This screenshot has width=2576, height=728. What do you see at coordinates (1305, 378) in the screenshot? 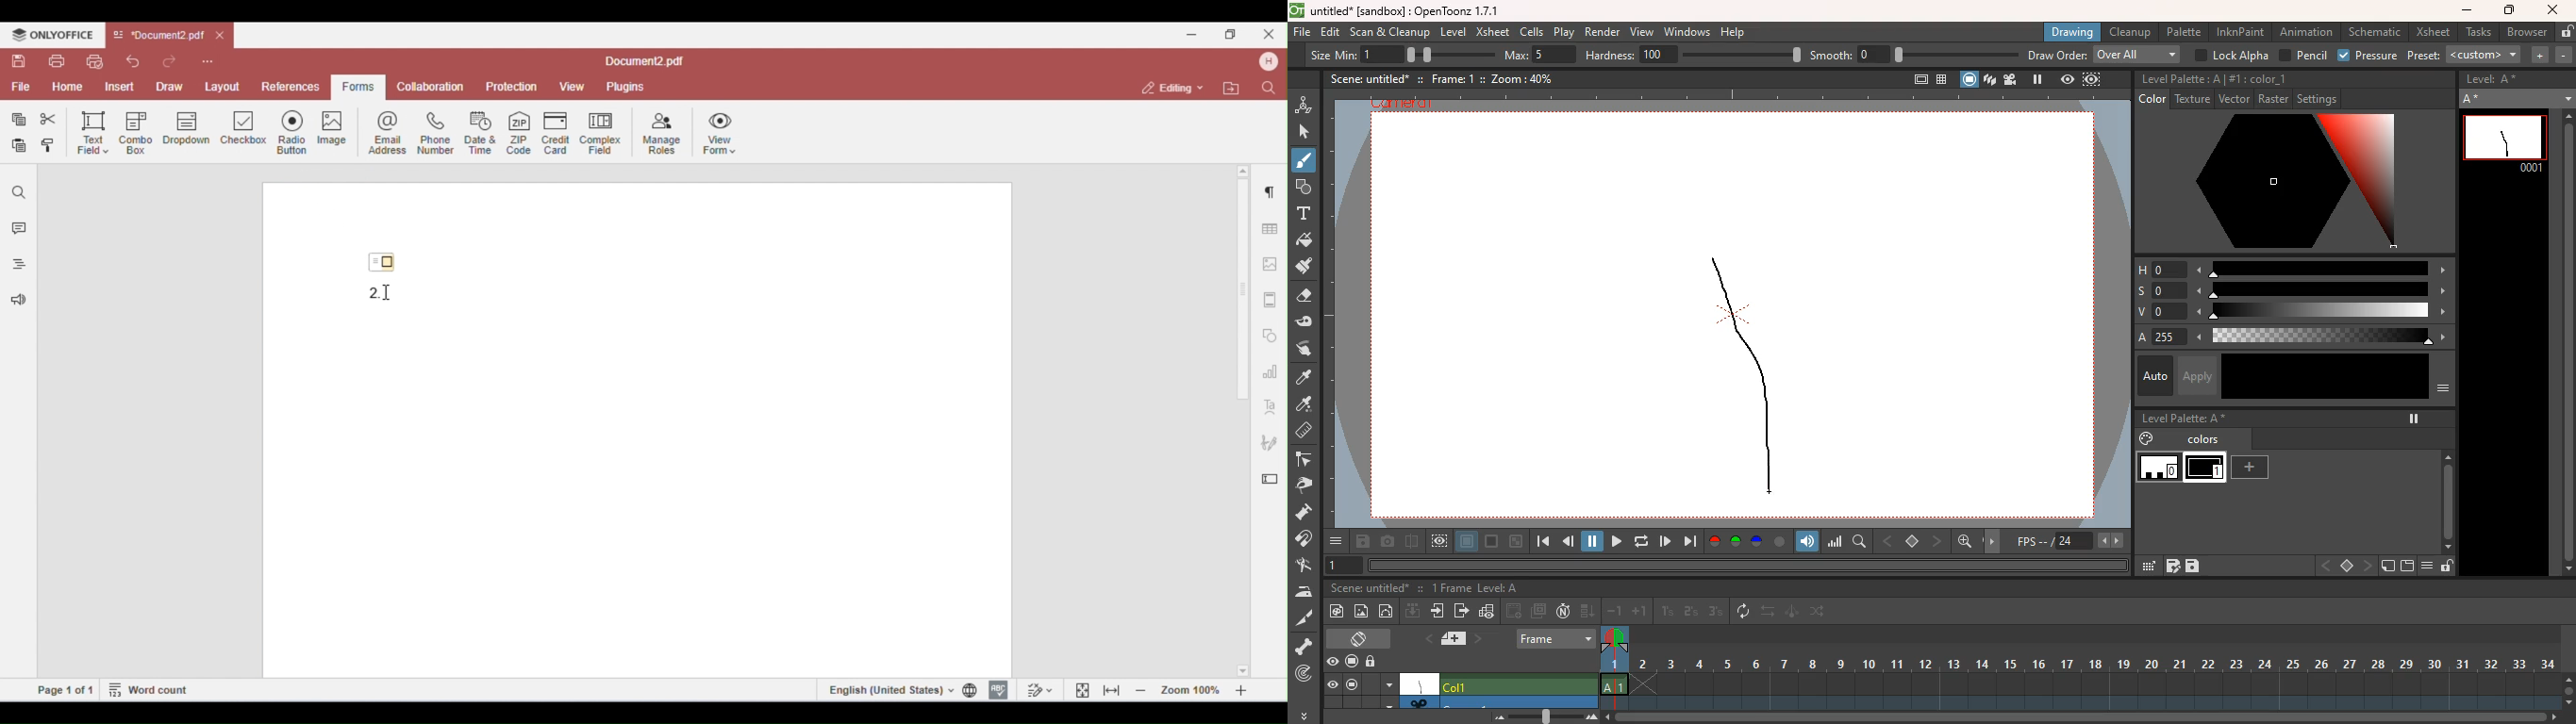
I see `paint` at bounding box center [1305, 378].